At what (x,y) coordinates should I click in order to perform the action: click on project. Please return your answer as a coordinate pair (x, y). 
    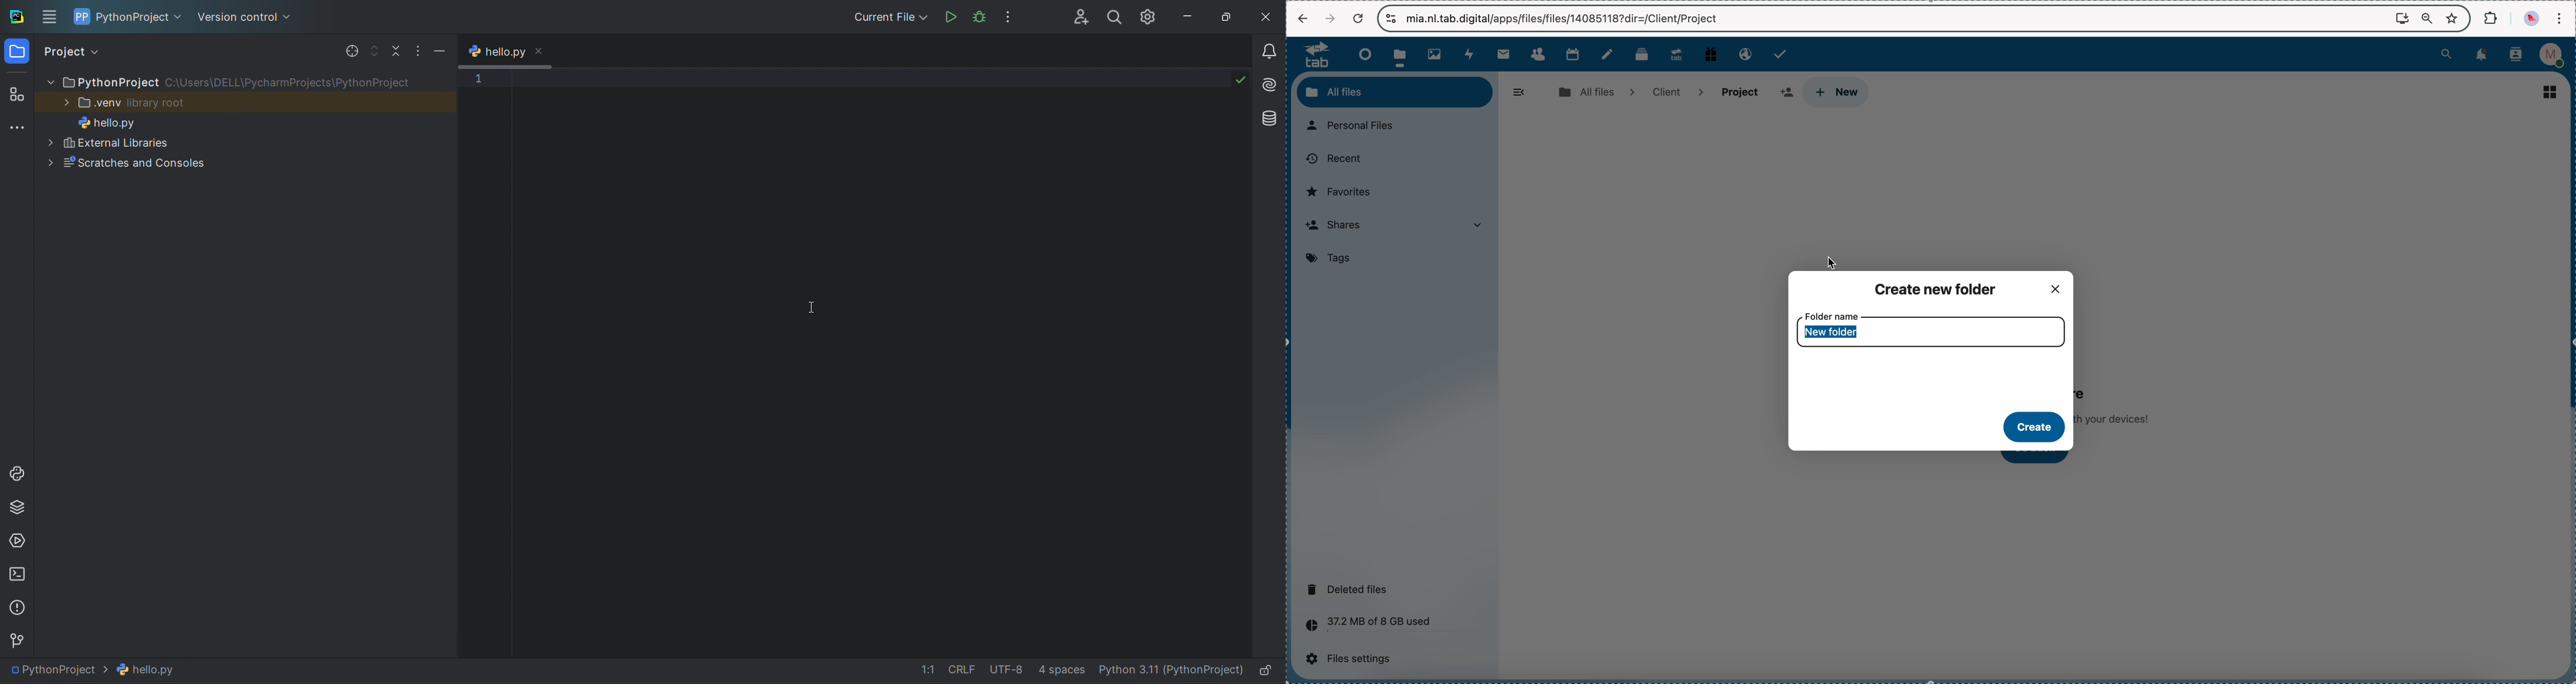
    Looking at the image, I should click on (1740, 91).